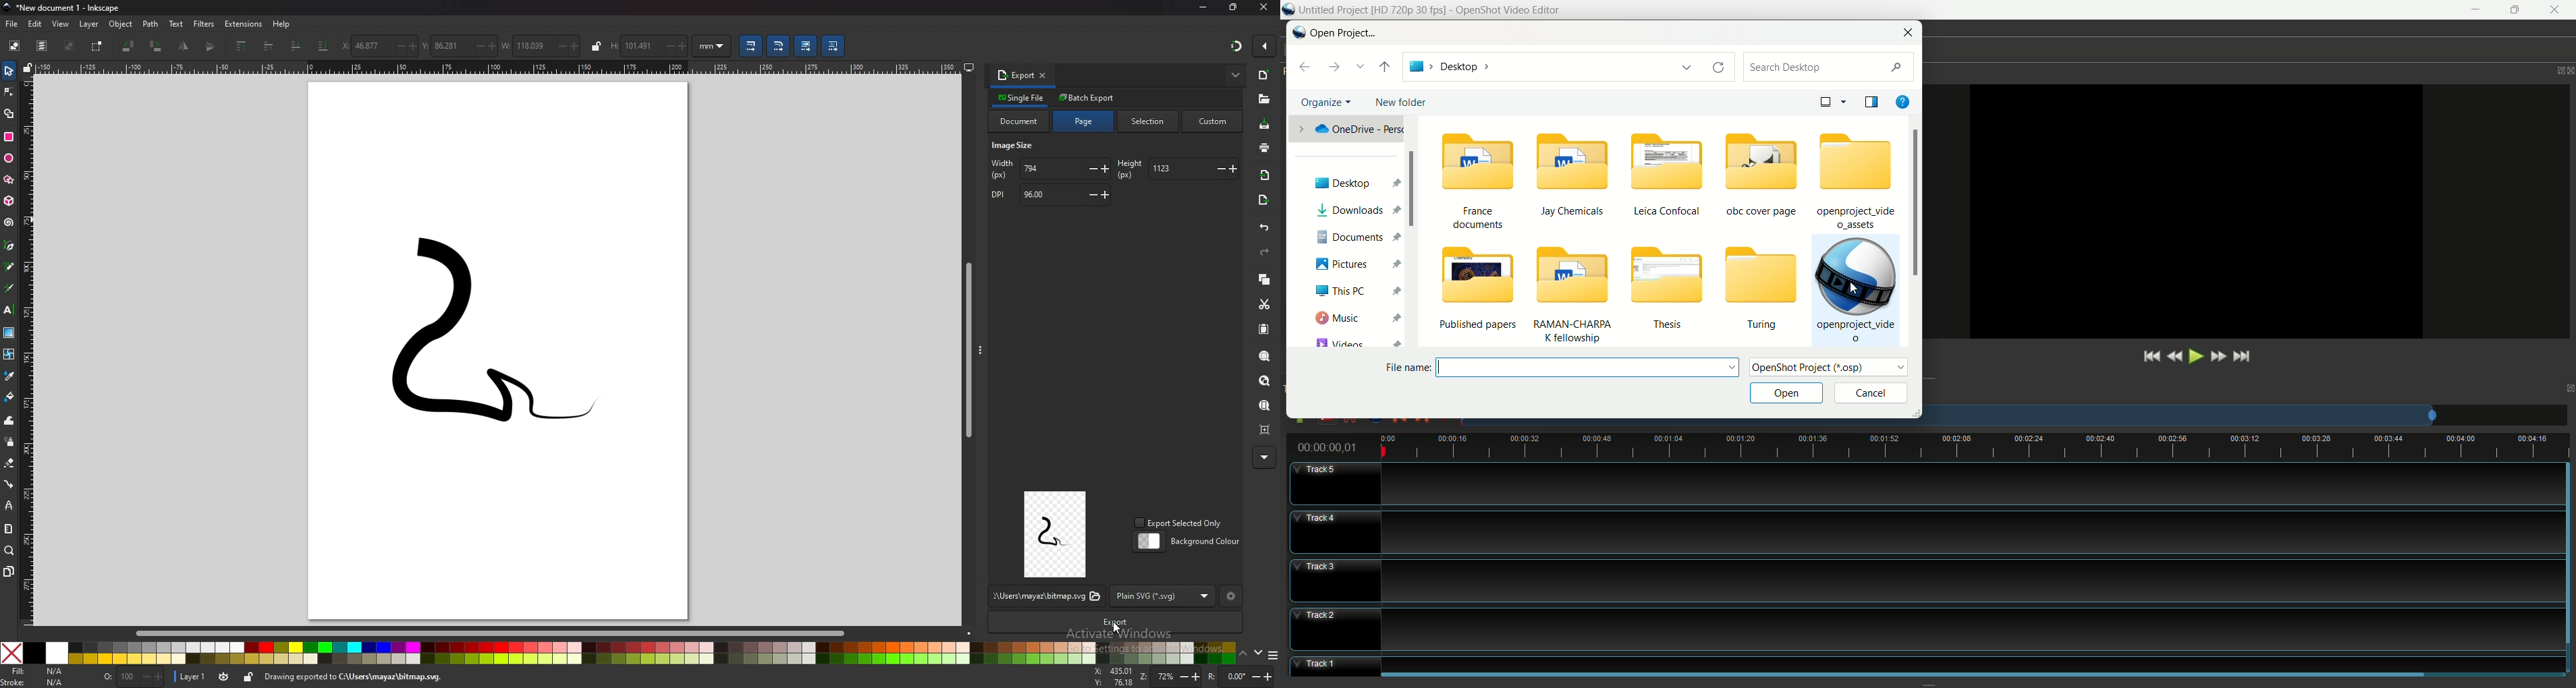  Describe the element at coordinates (1265, 355) in the screenshot. I see `zoom selection` at that location.